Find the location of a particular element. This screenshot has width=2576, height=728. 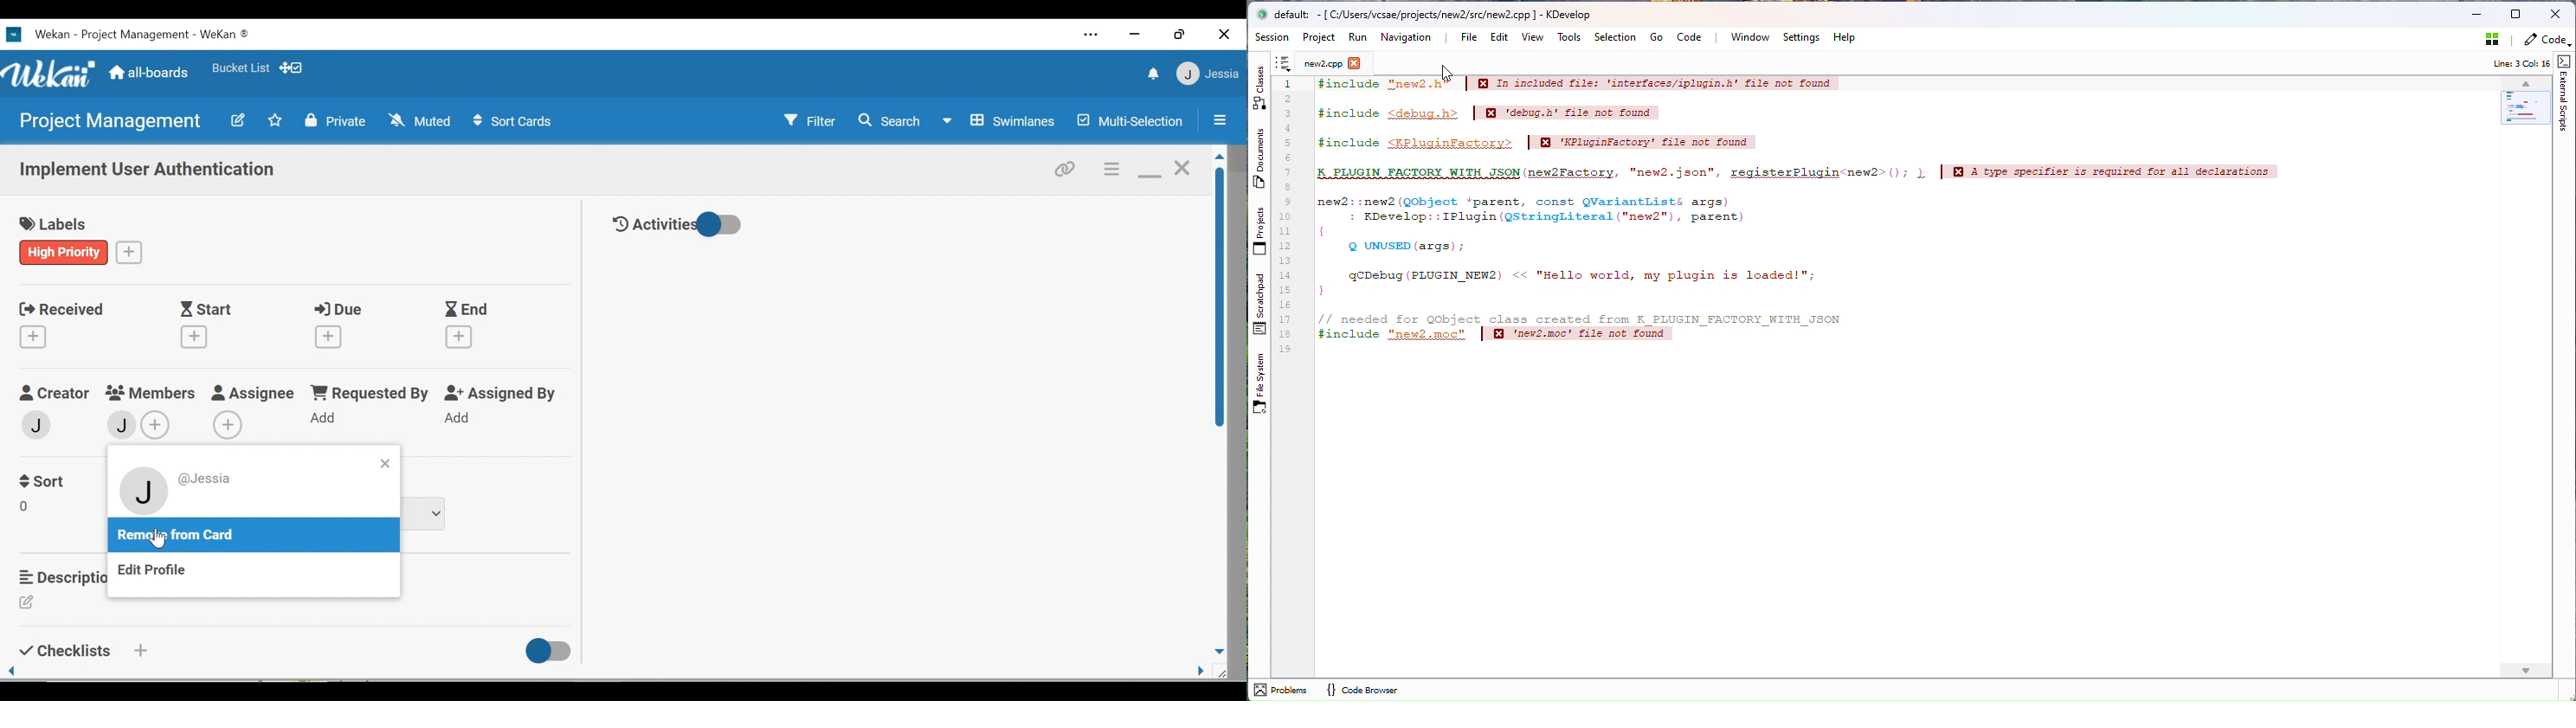

Run is located at coordinates (1359, 39).